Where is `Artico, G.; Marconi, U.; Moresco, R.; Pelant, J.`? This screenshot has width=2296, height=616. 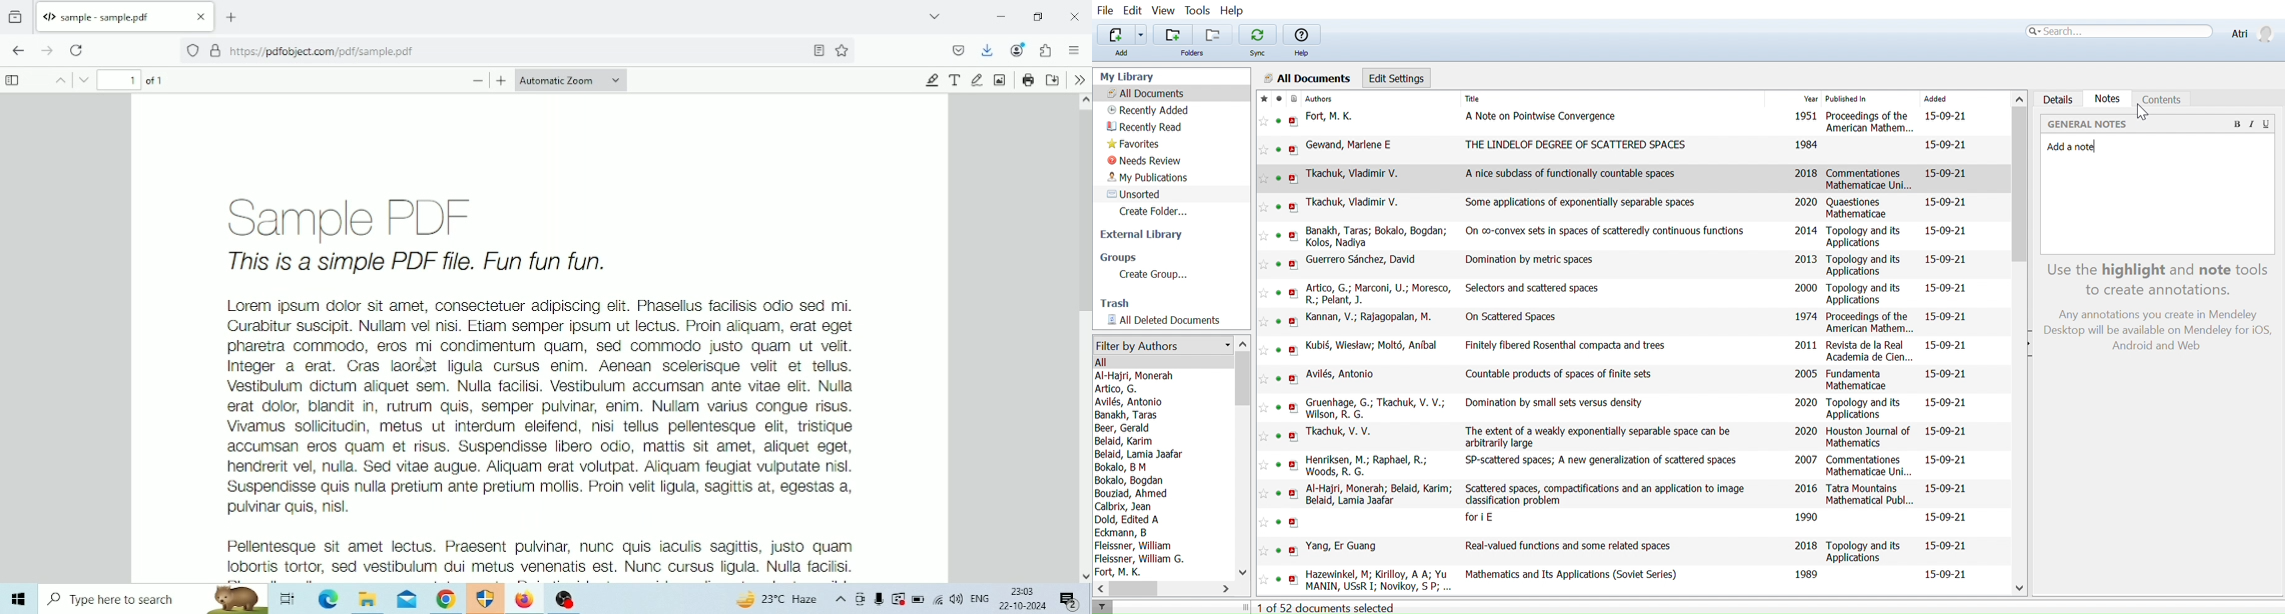
Artico, G.; Marconi, U.; Moresco, R.; Pelant, J. is located at coordinates (1378, 293).